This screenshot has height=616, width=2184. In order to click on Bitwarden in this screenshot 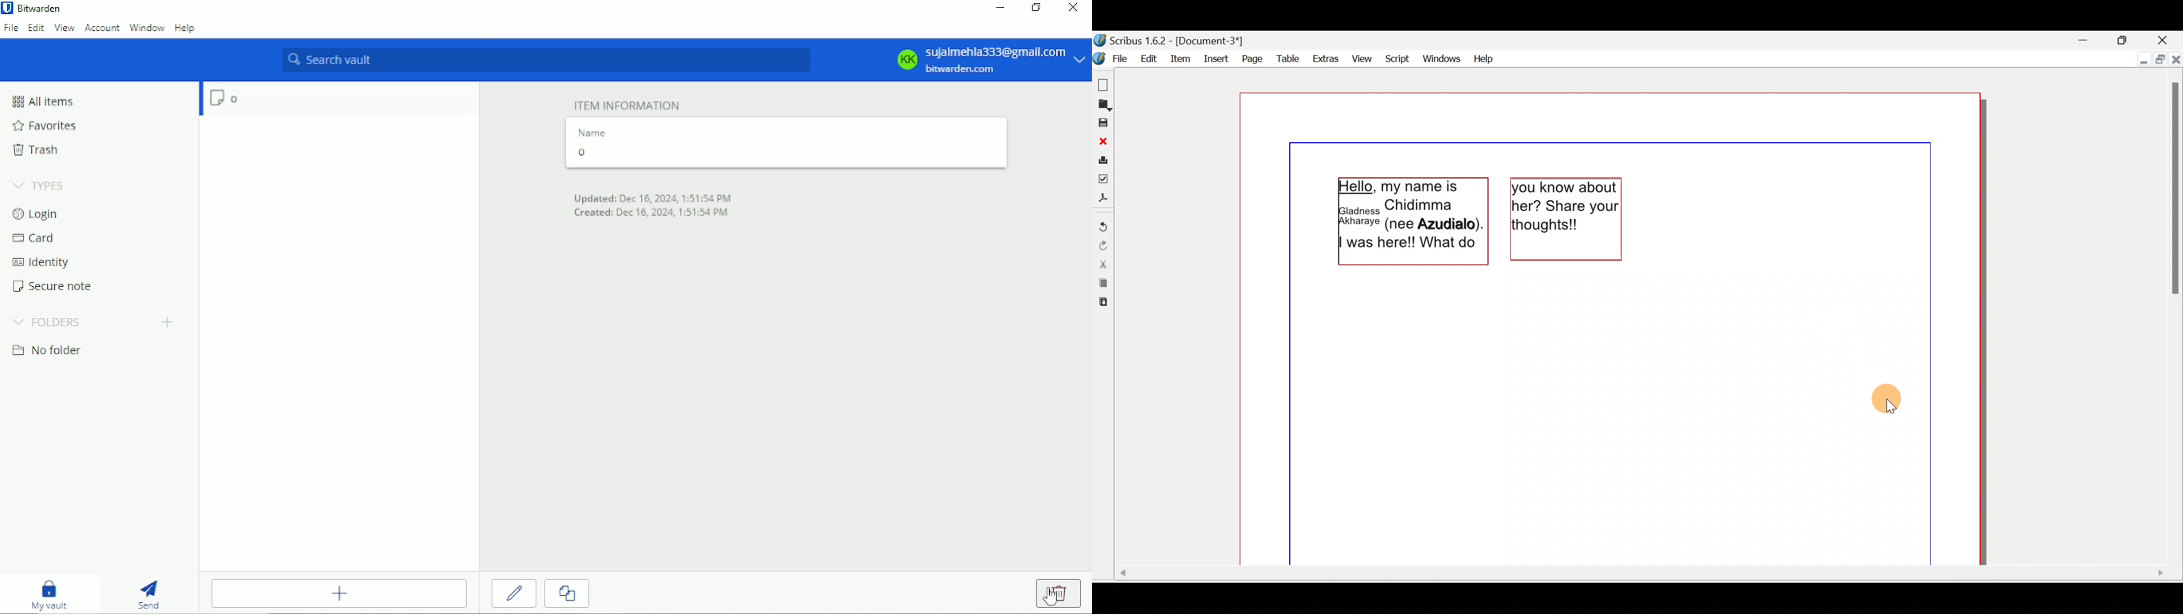, I will do `click(45, 9)`.